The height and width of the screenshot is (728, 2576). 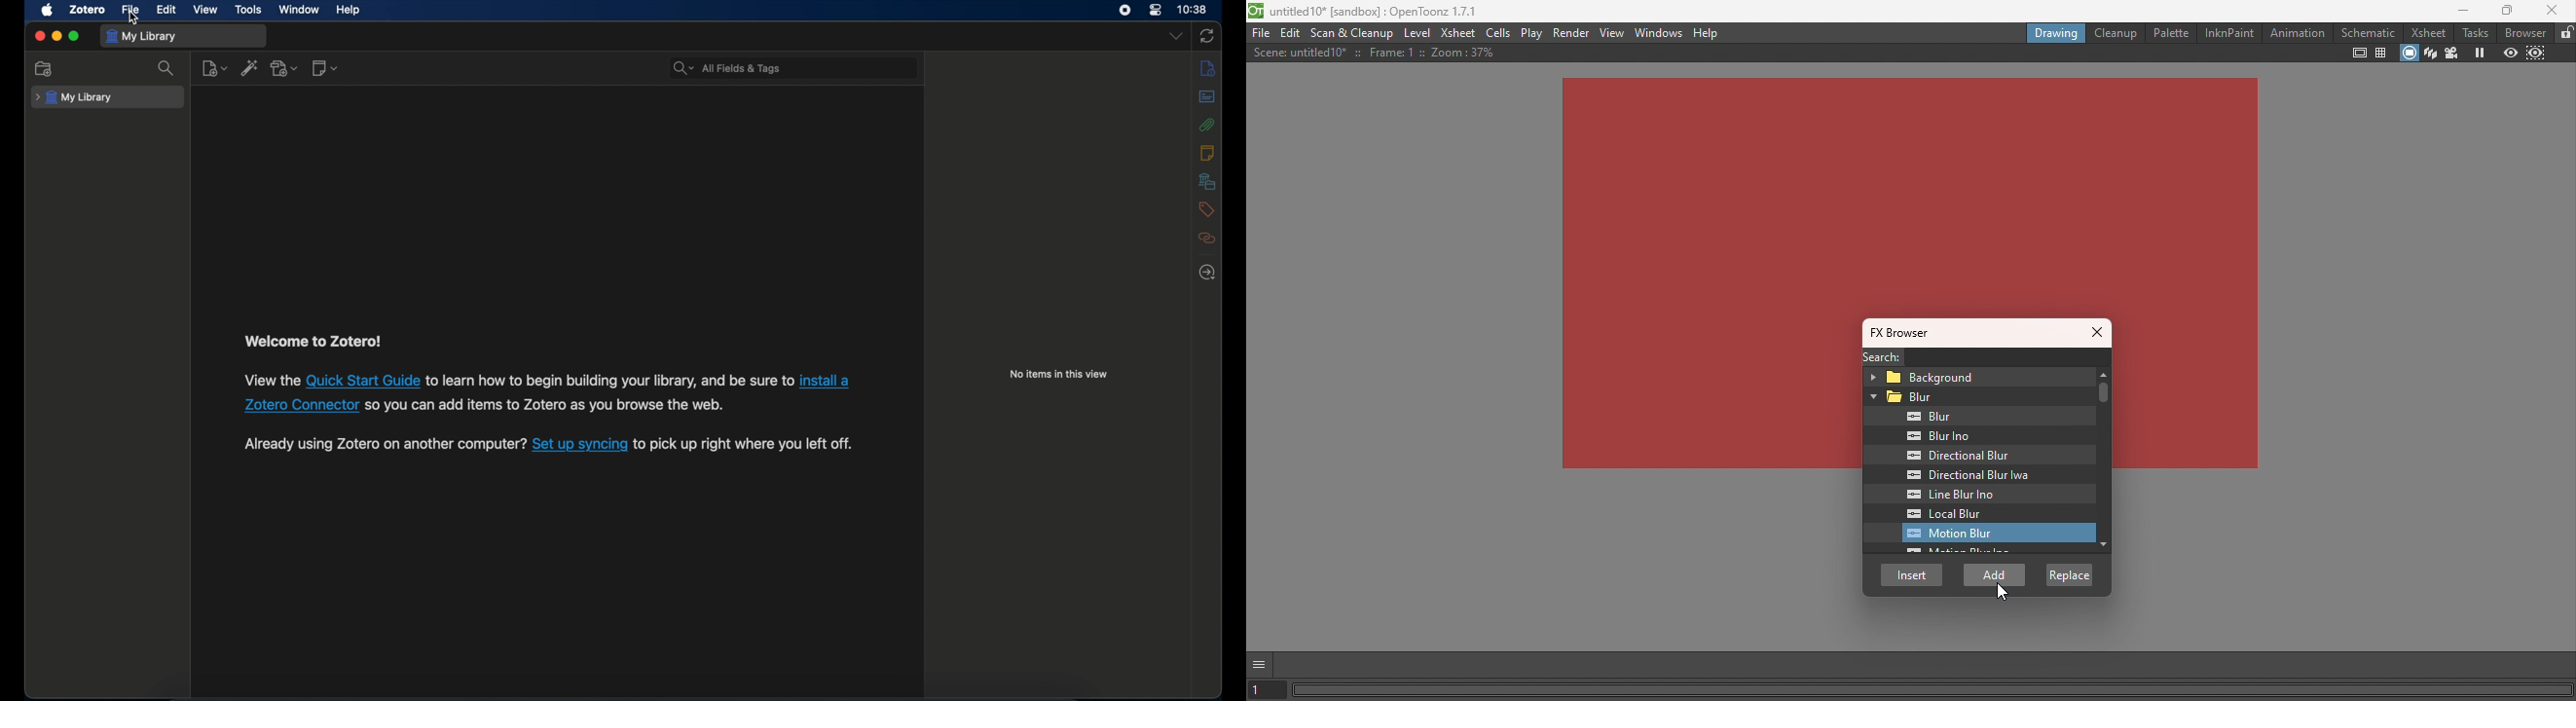 I want to click on Preview, so click(x=2510, y=52).